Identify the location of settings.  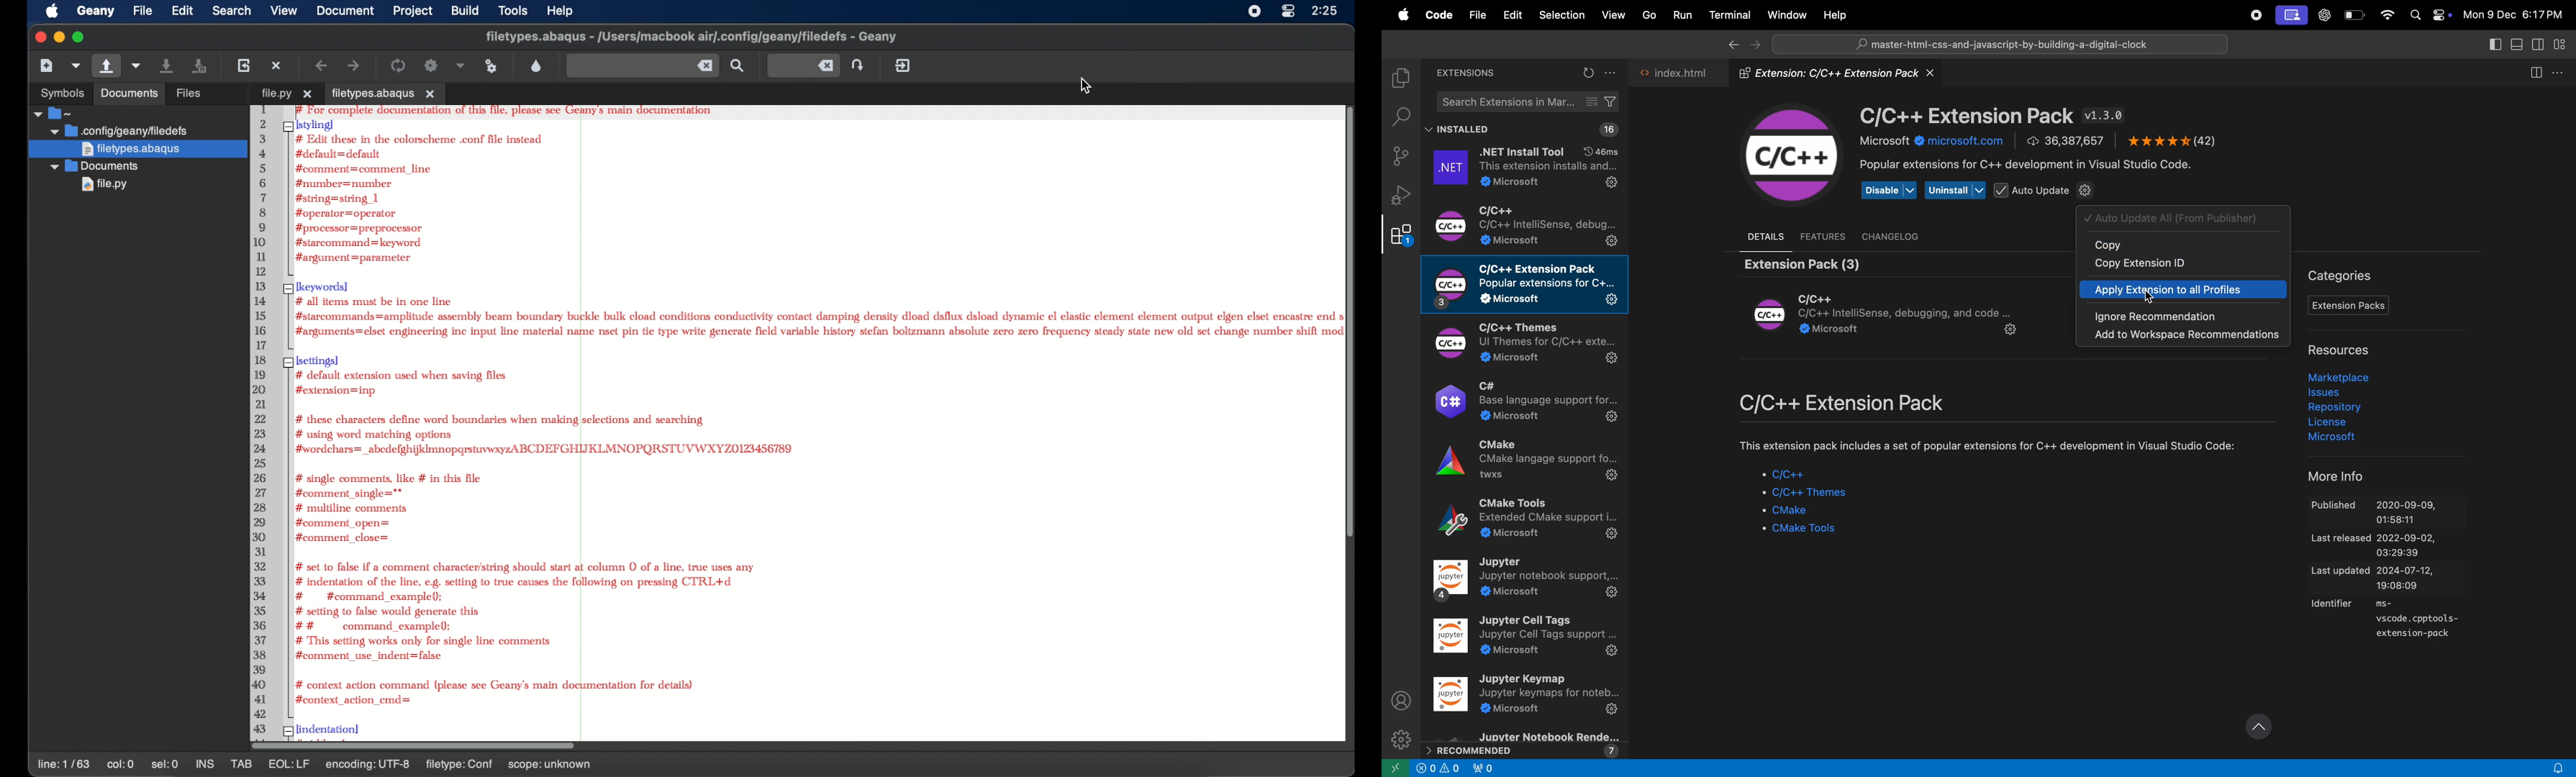
(1399, 737).